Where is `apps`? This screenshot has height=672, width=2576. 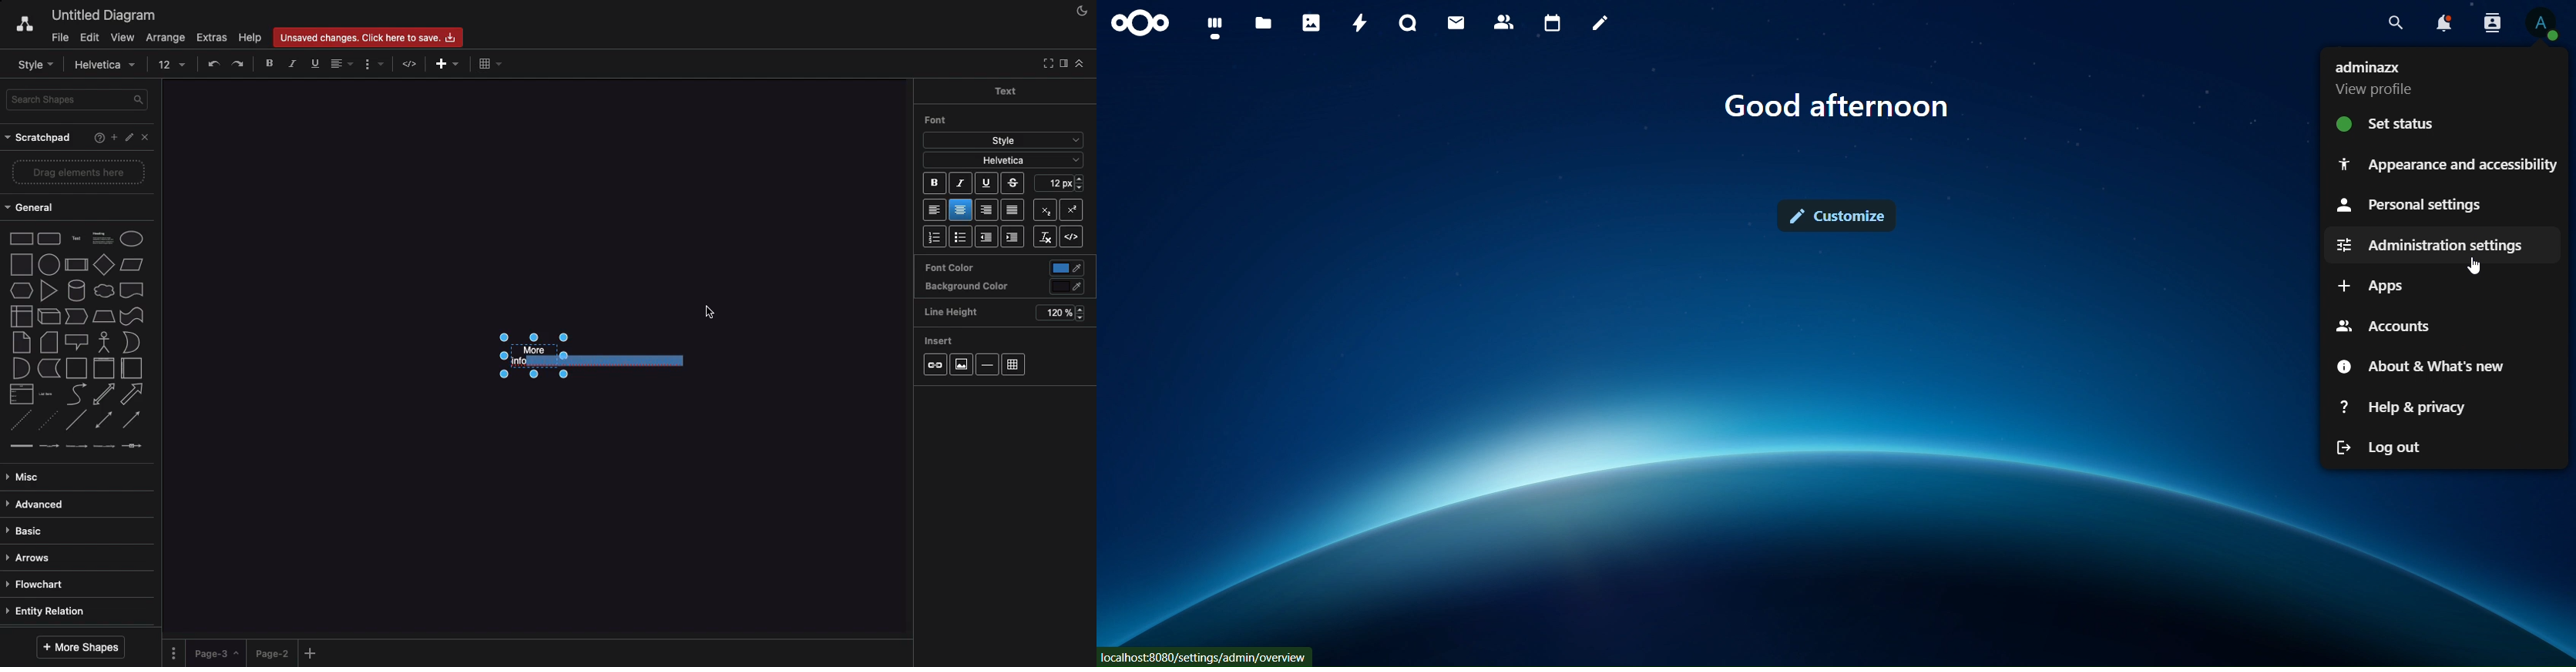
apps is located at coordinates (2371, 286).